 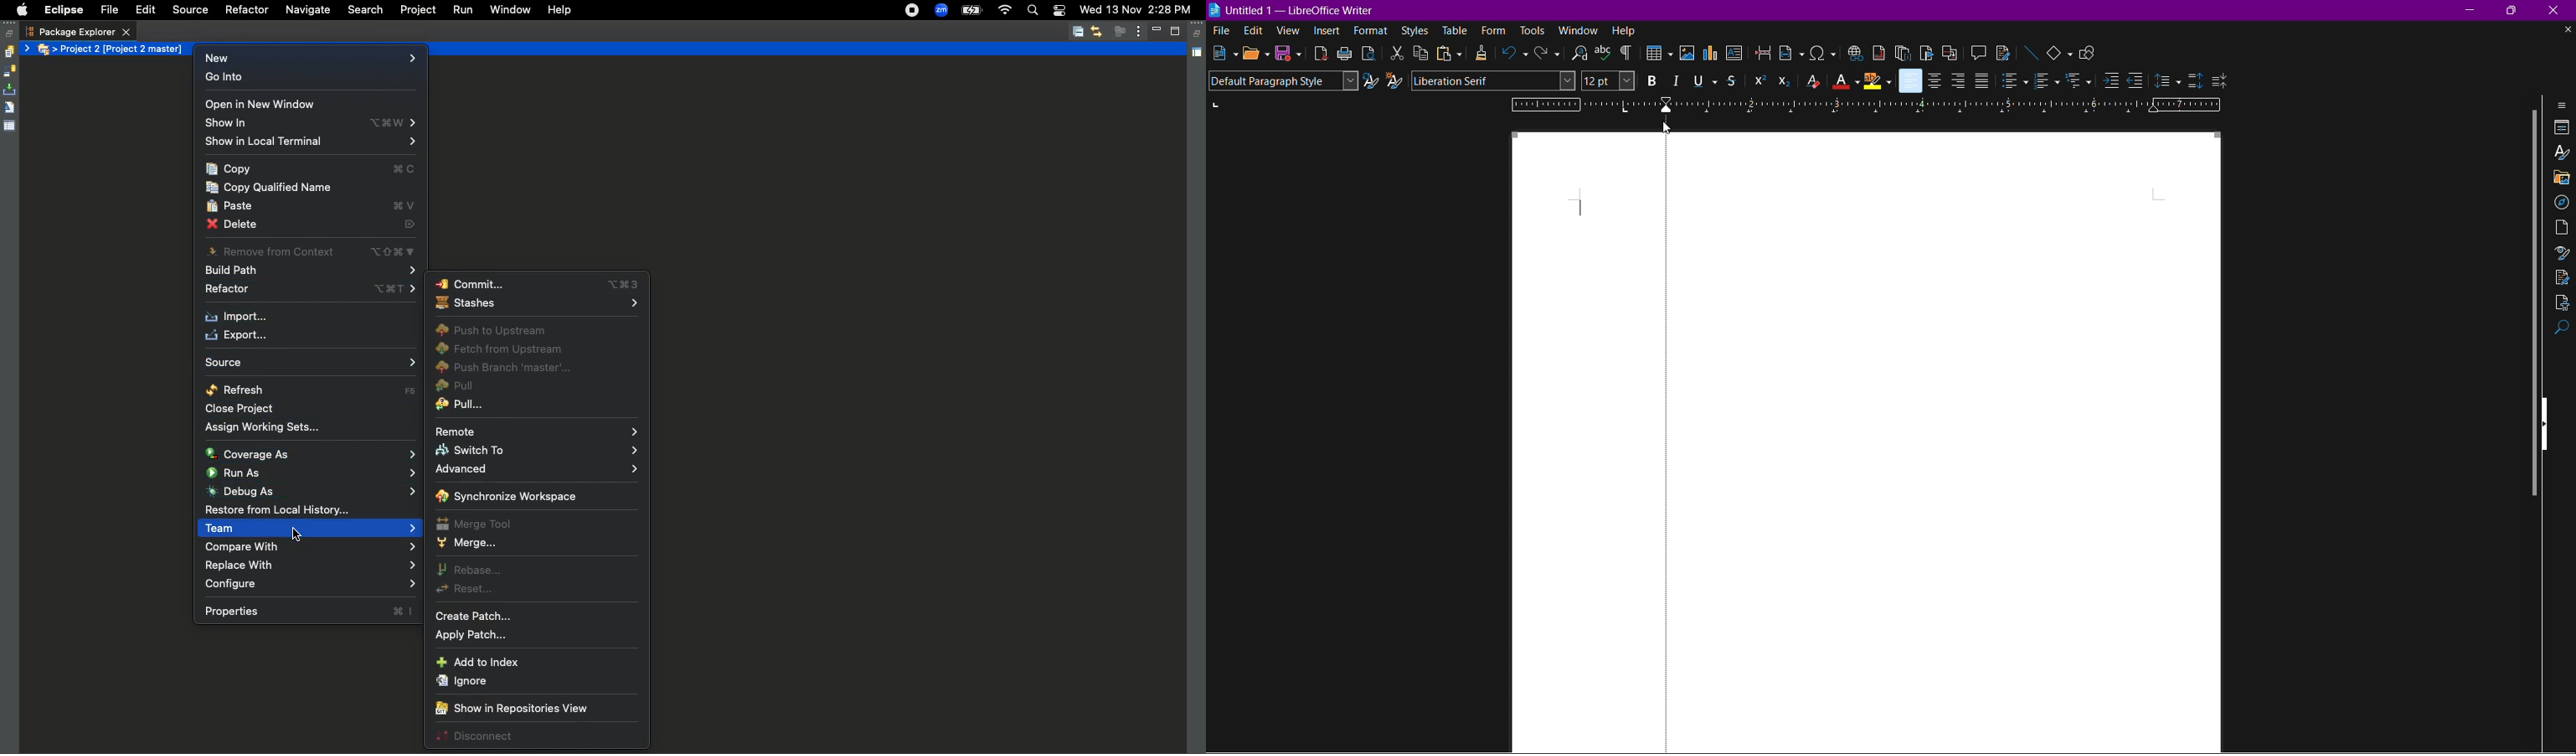 I want to click on Remove from context, so click(x=316, y=252).